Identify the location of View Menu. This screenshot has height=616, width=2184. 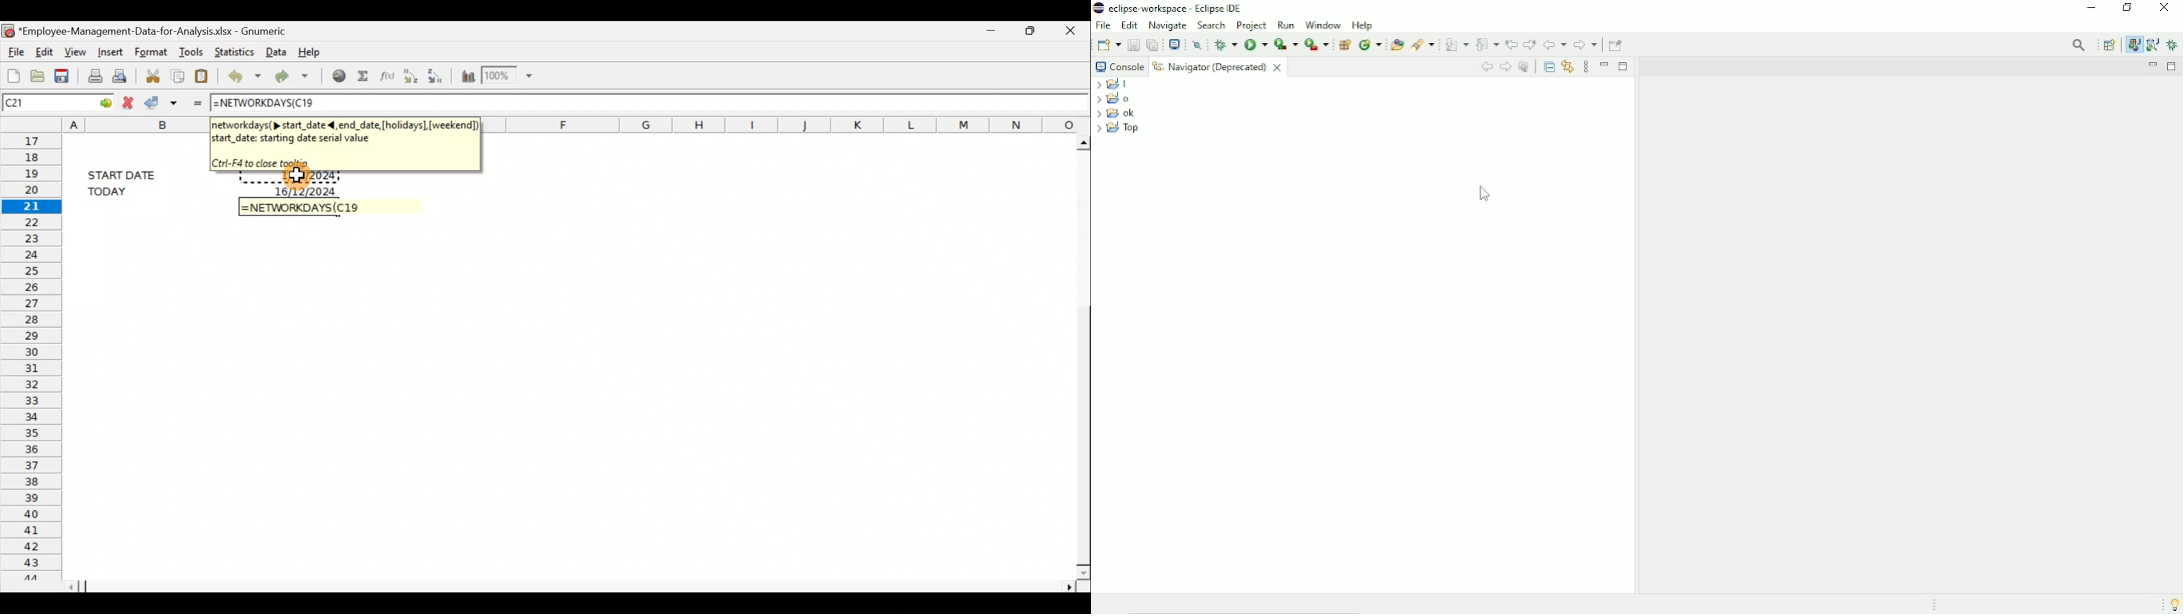
(1586, 67).